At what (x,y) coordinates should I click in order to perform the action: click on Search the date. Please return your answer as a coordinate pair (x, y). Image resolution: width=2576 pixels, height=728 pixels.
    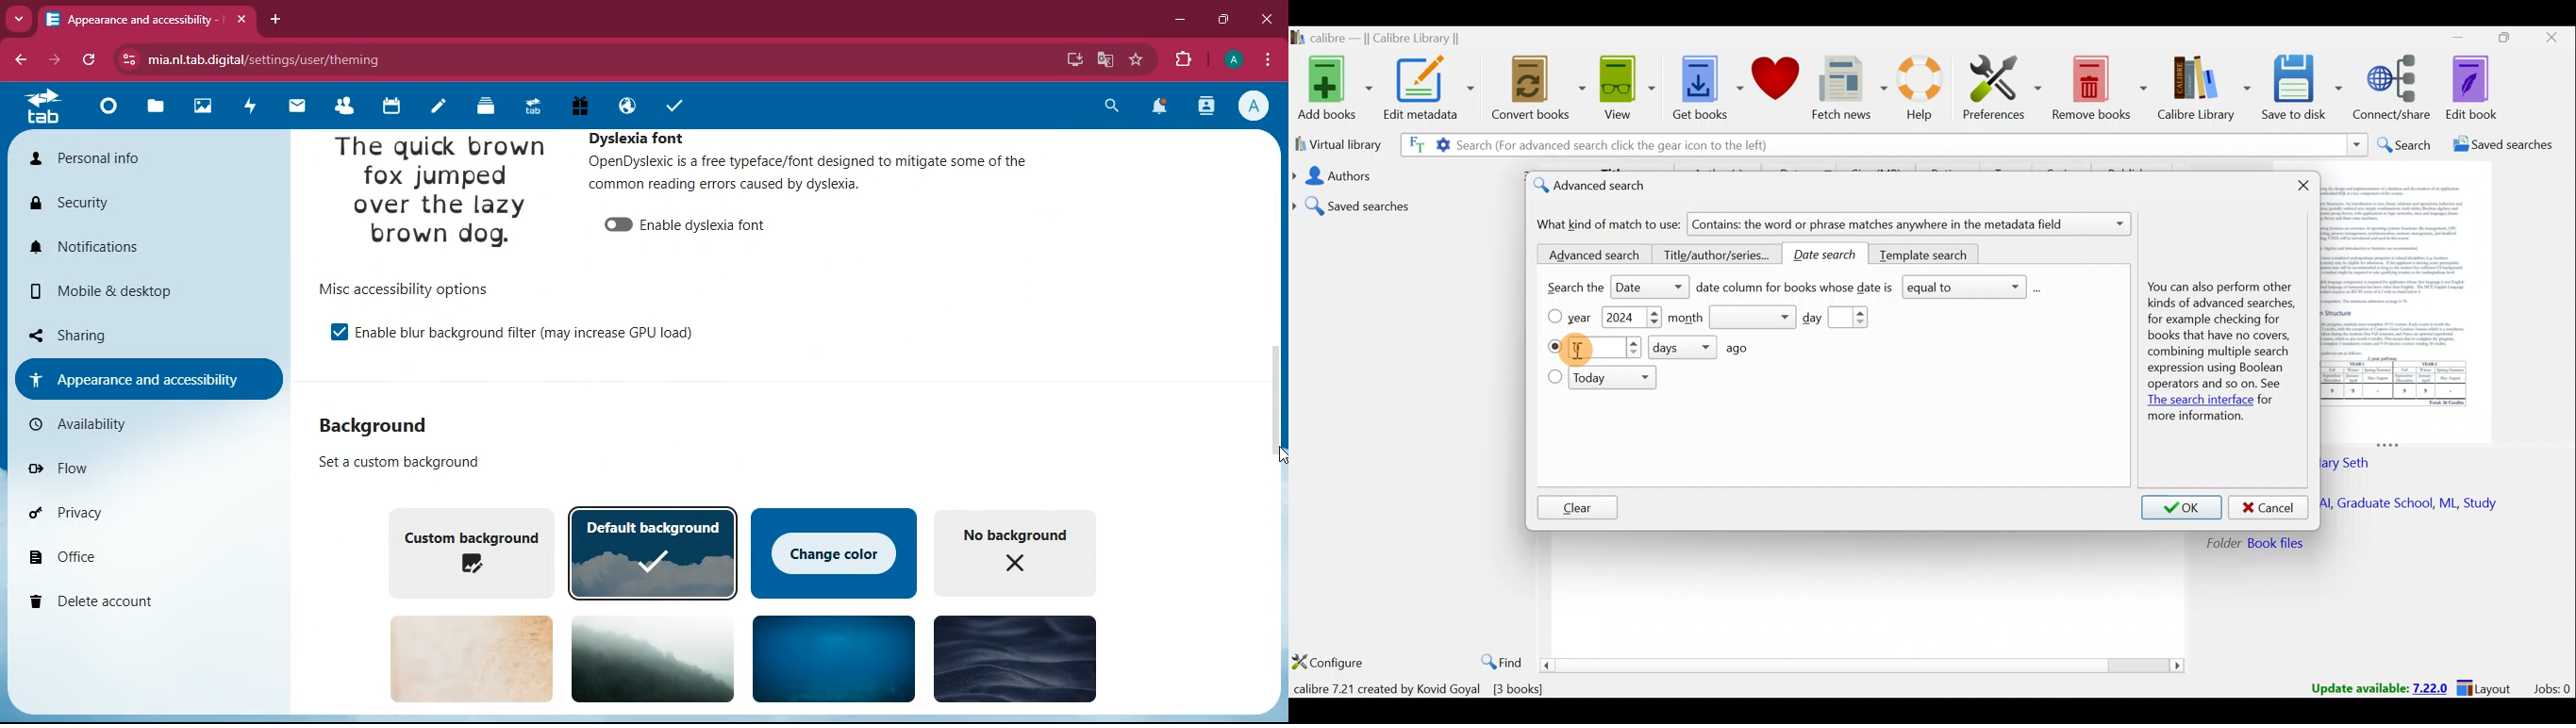
    Looking at the image, I should click on (1606, 289).